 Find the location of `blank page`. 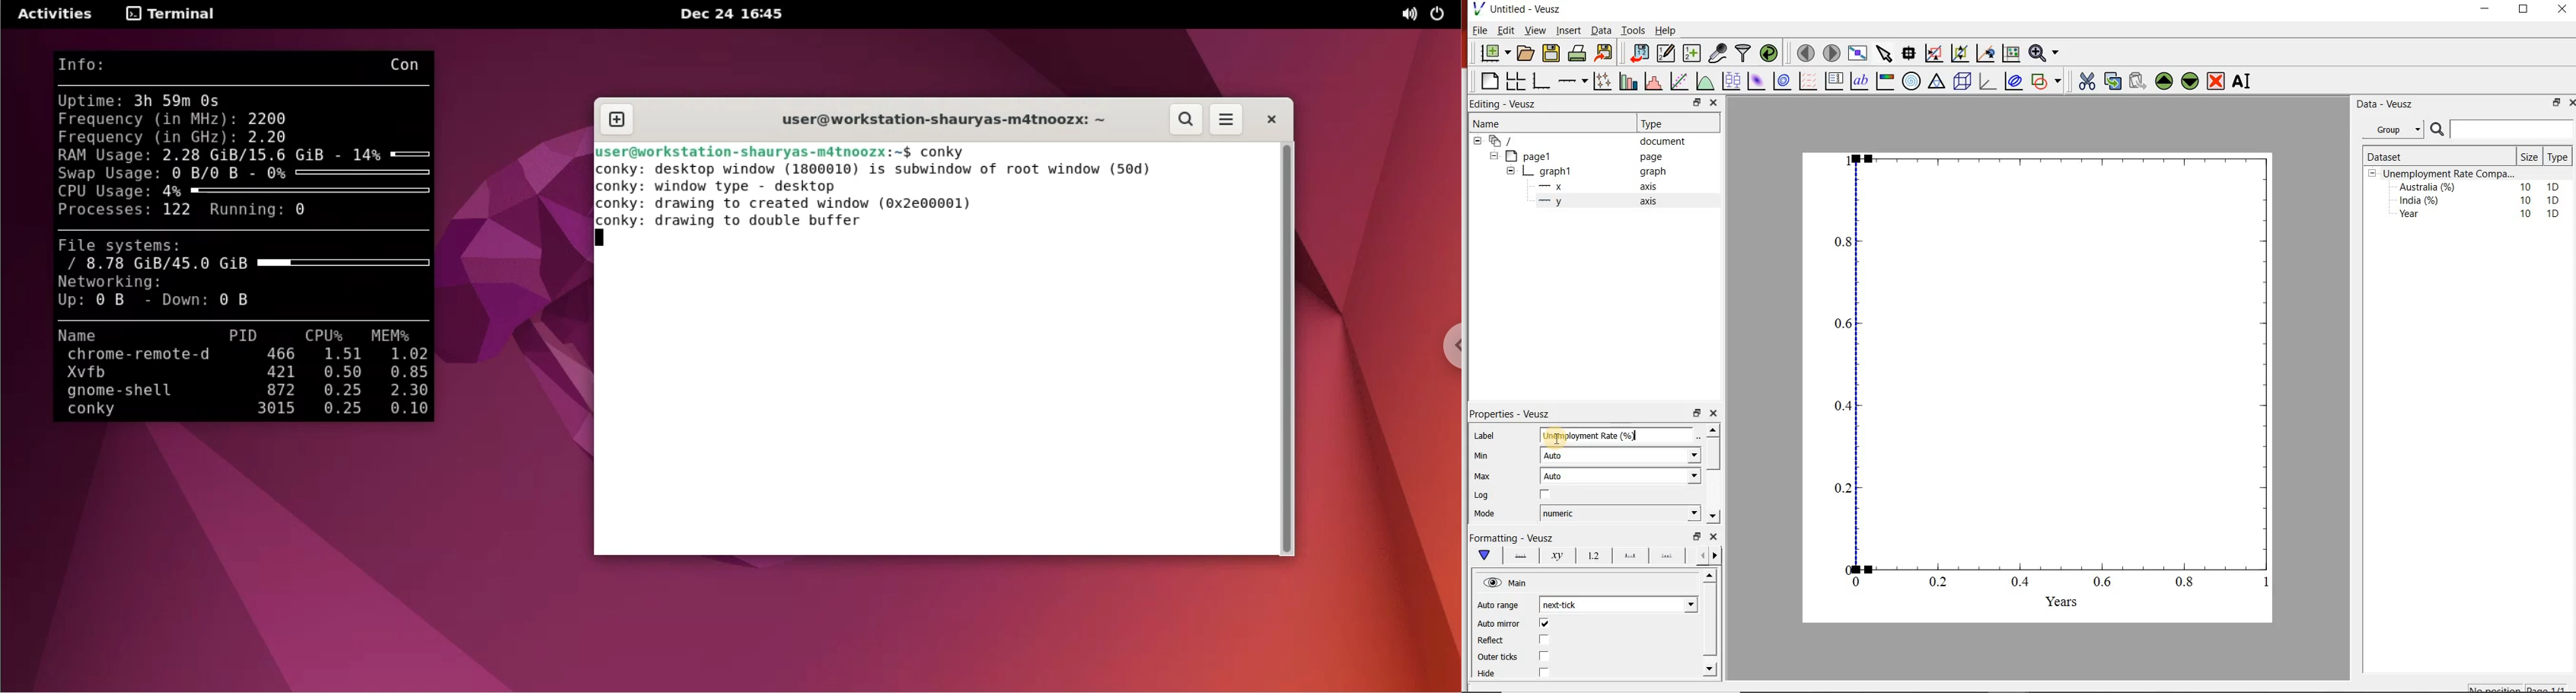

blank page is located at coordinates (1489, 80).